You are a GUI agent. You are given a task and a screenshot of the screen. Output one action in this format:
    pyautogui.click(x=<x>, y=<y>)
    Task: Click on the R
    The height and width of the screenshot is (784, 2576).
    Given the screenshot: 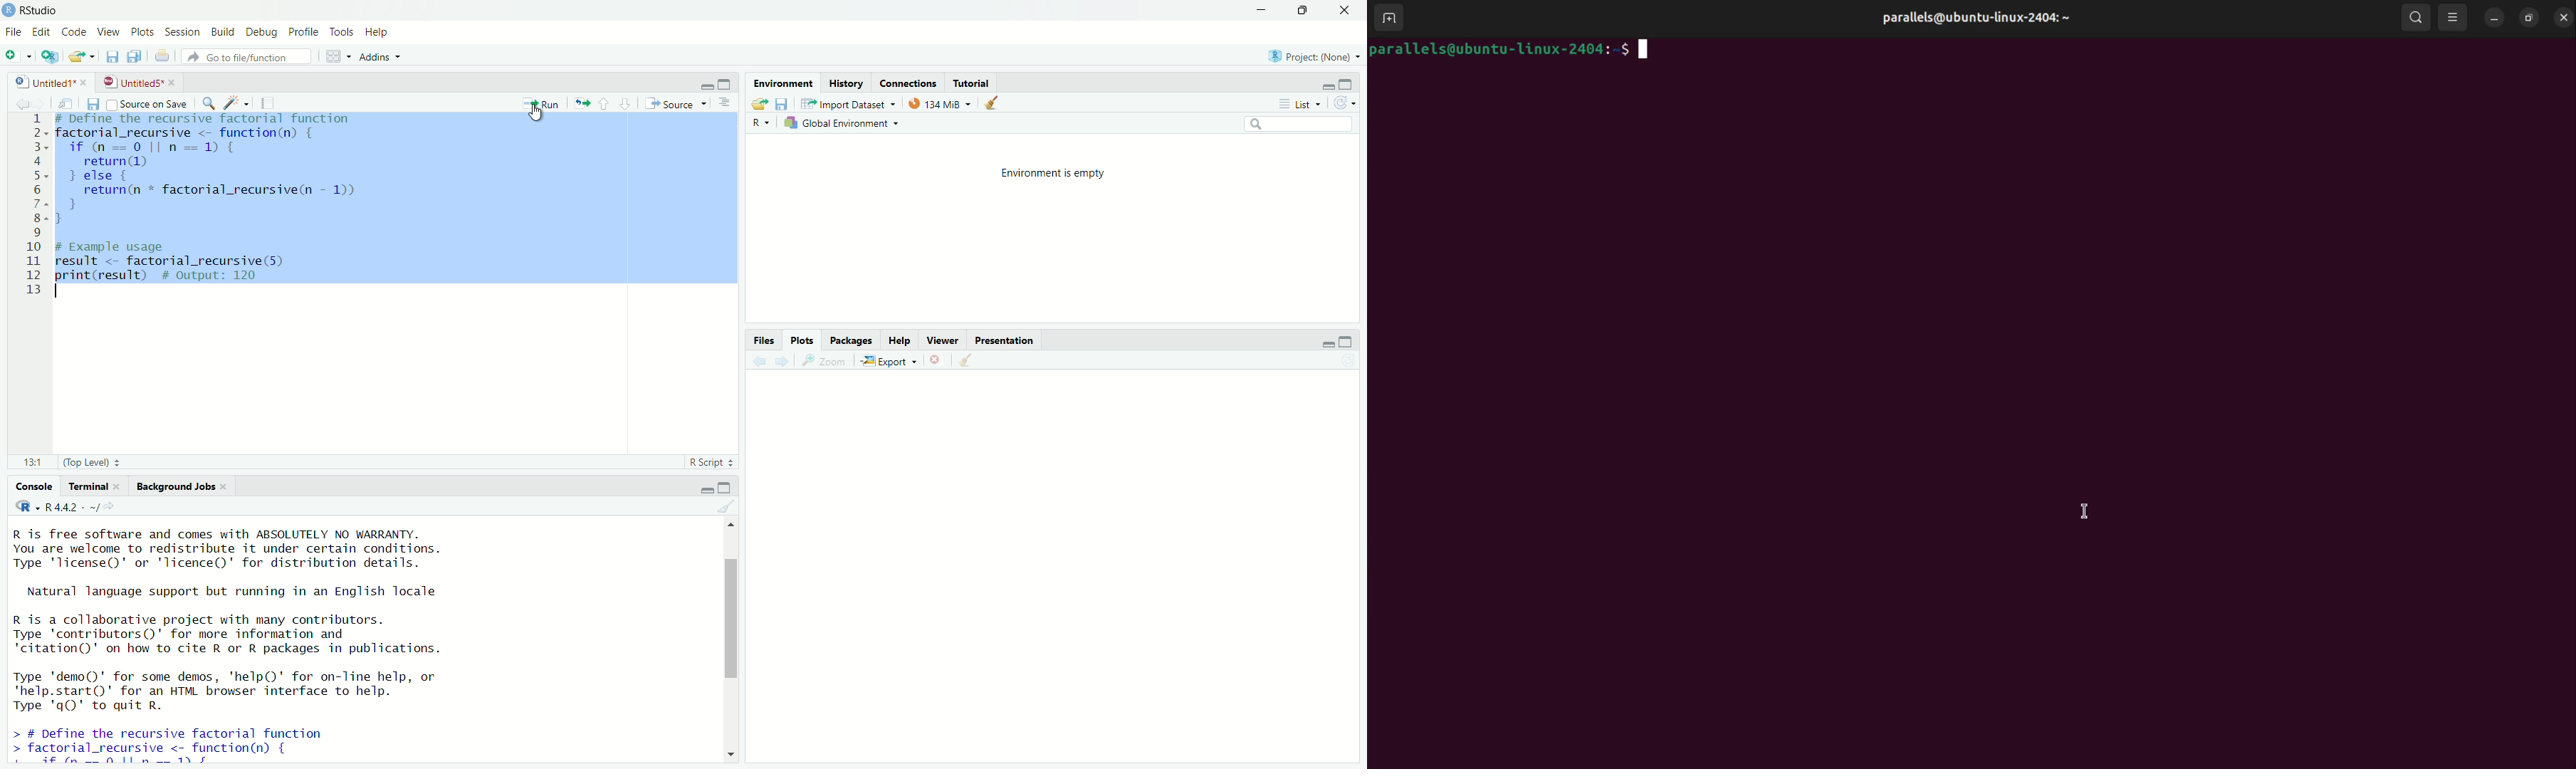 What is the action you would take?
    pyautogui.click(x=25, y=506)
    